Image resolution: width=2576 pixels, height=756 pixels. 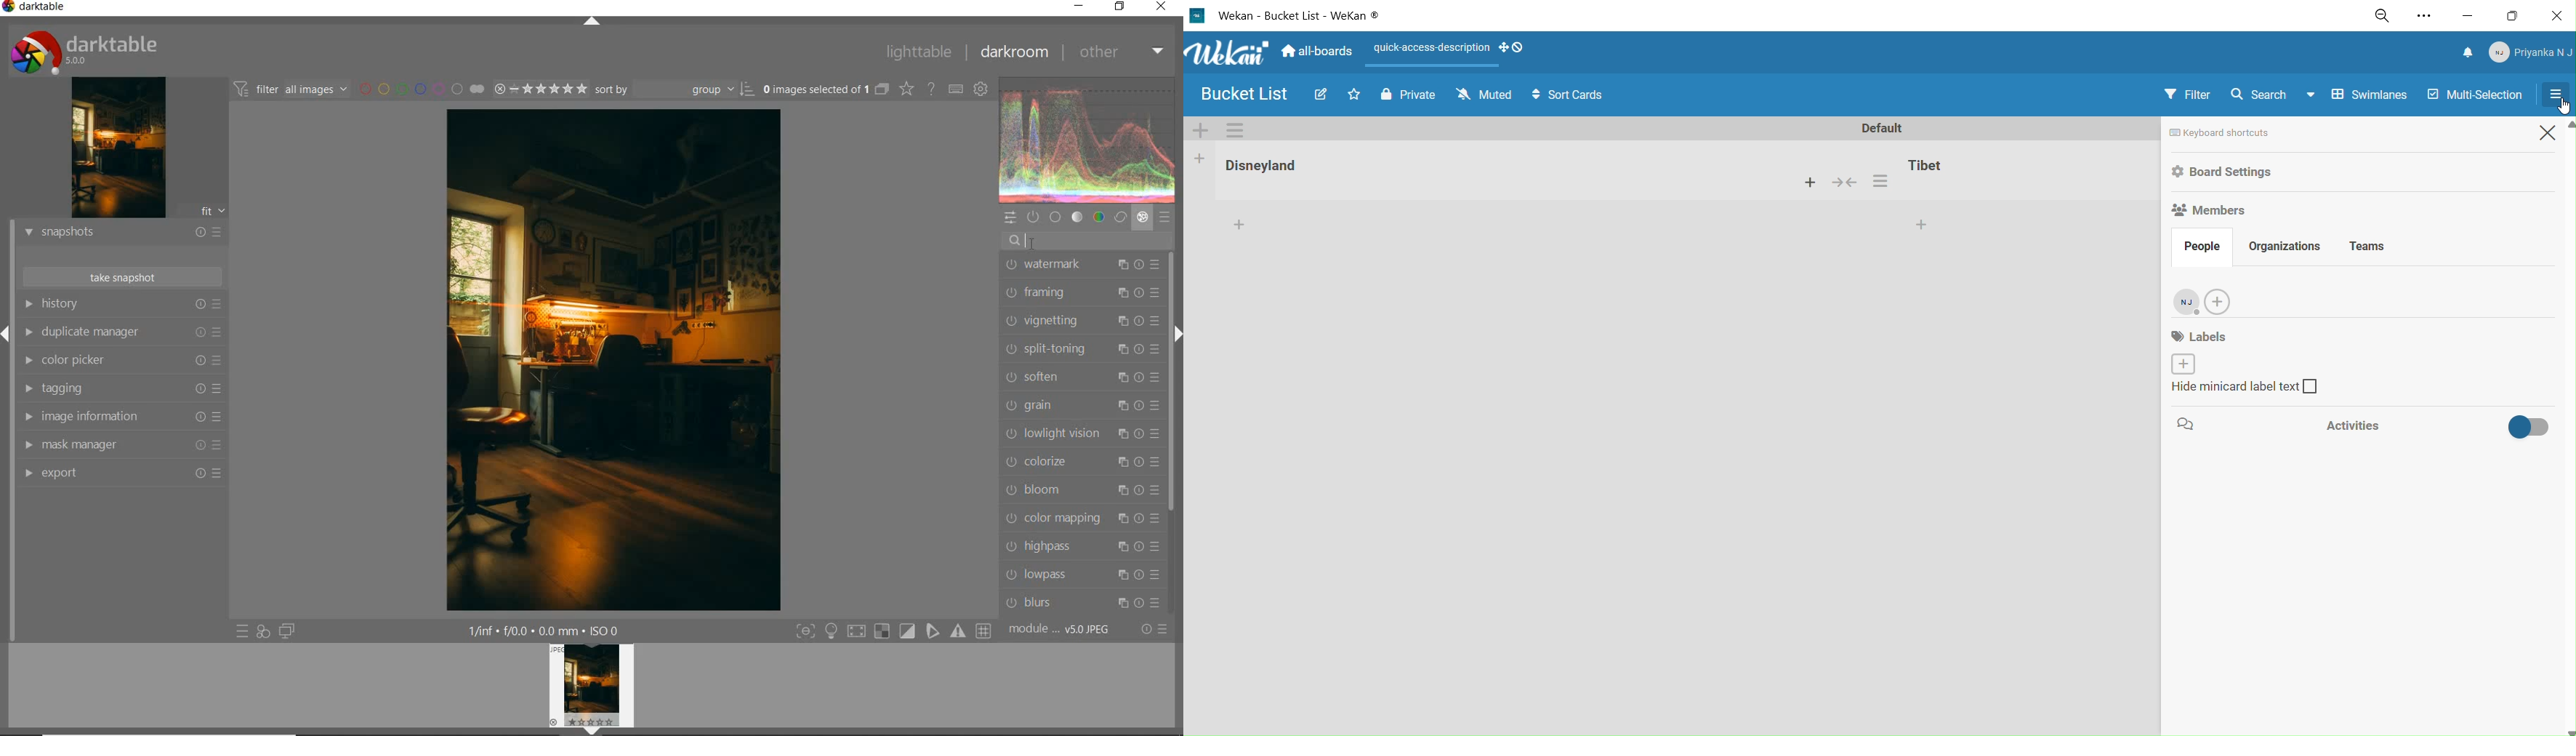 What do you see at coordinates (676, 90) in the screenshot?
I see `sort` at bounding box center [676, 90].